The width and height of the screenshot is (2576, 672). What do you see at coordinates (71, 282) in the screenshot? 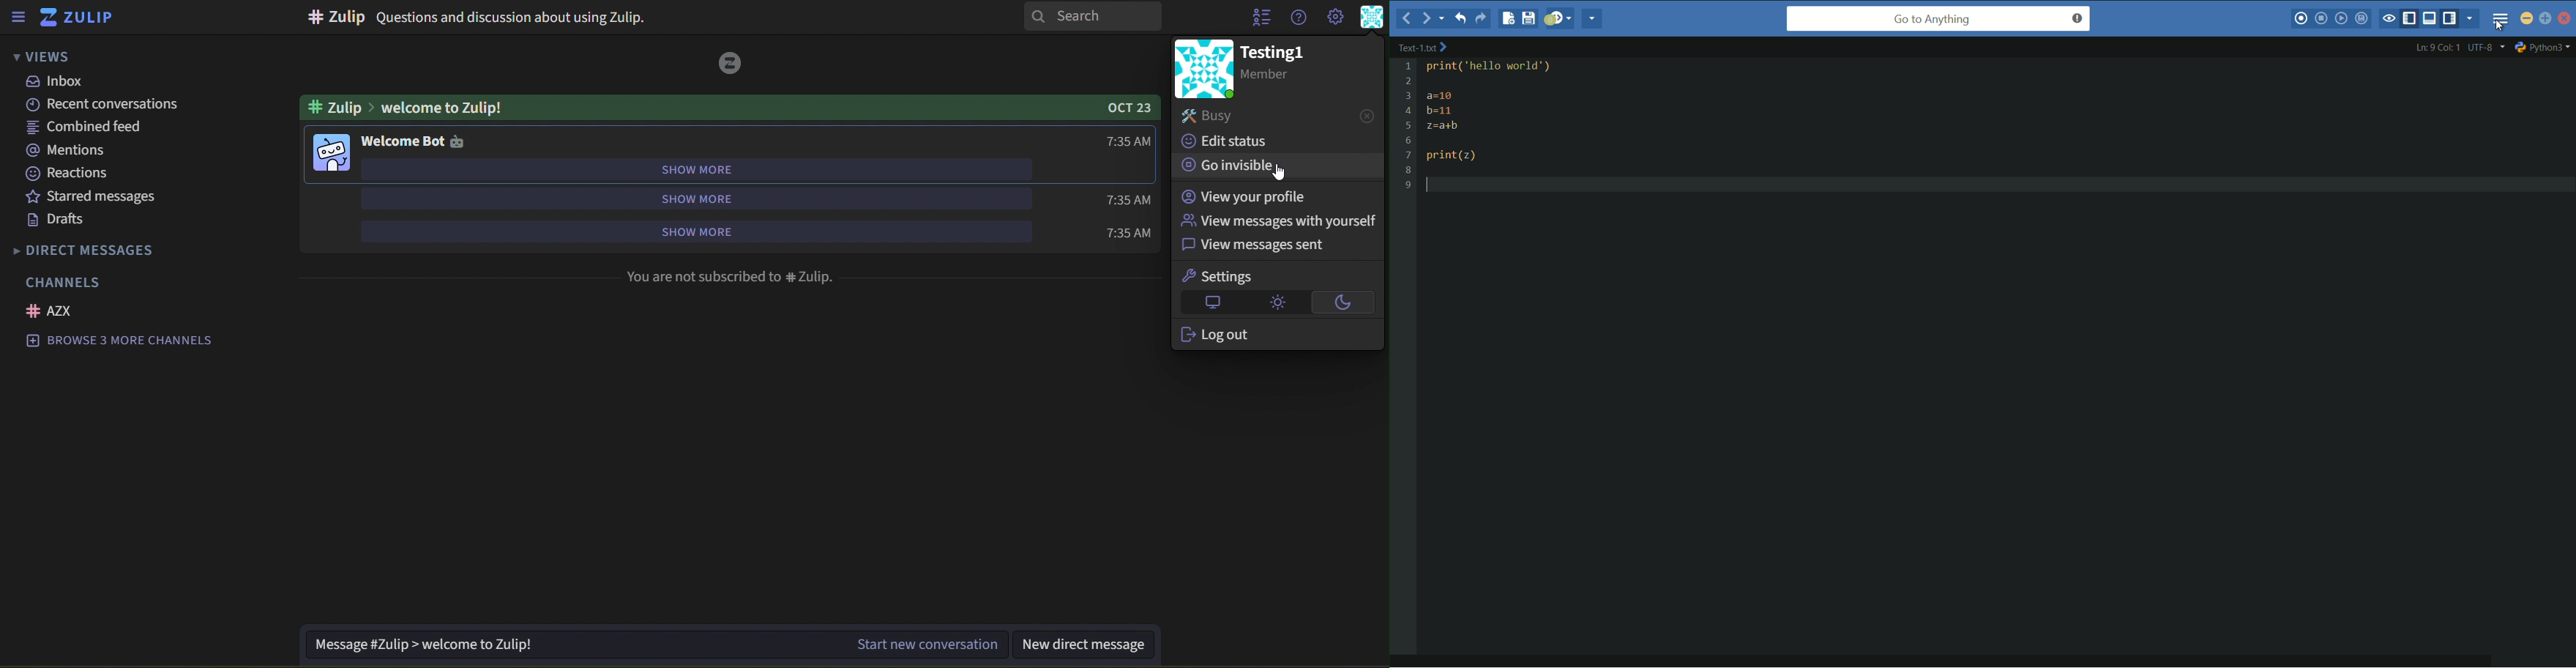
I see `channels` at bounding box center [71, 282].